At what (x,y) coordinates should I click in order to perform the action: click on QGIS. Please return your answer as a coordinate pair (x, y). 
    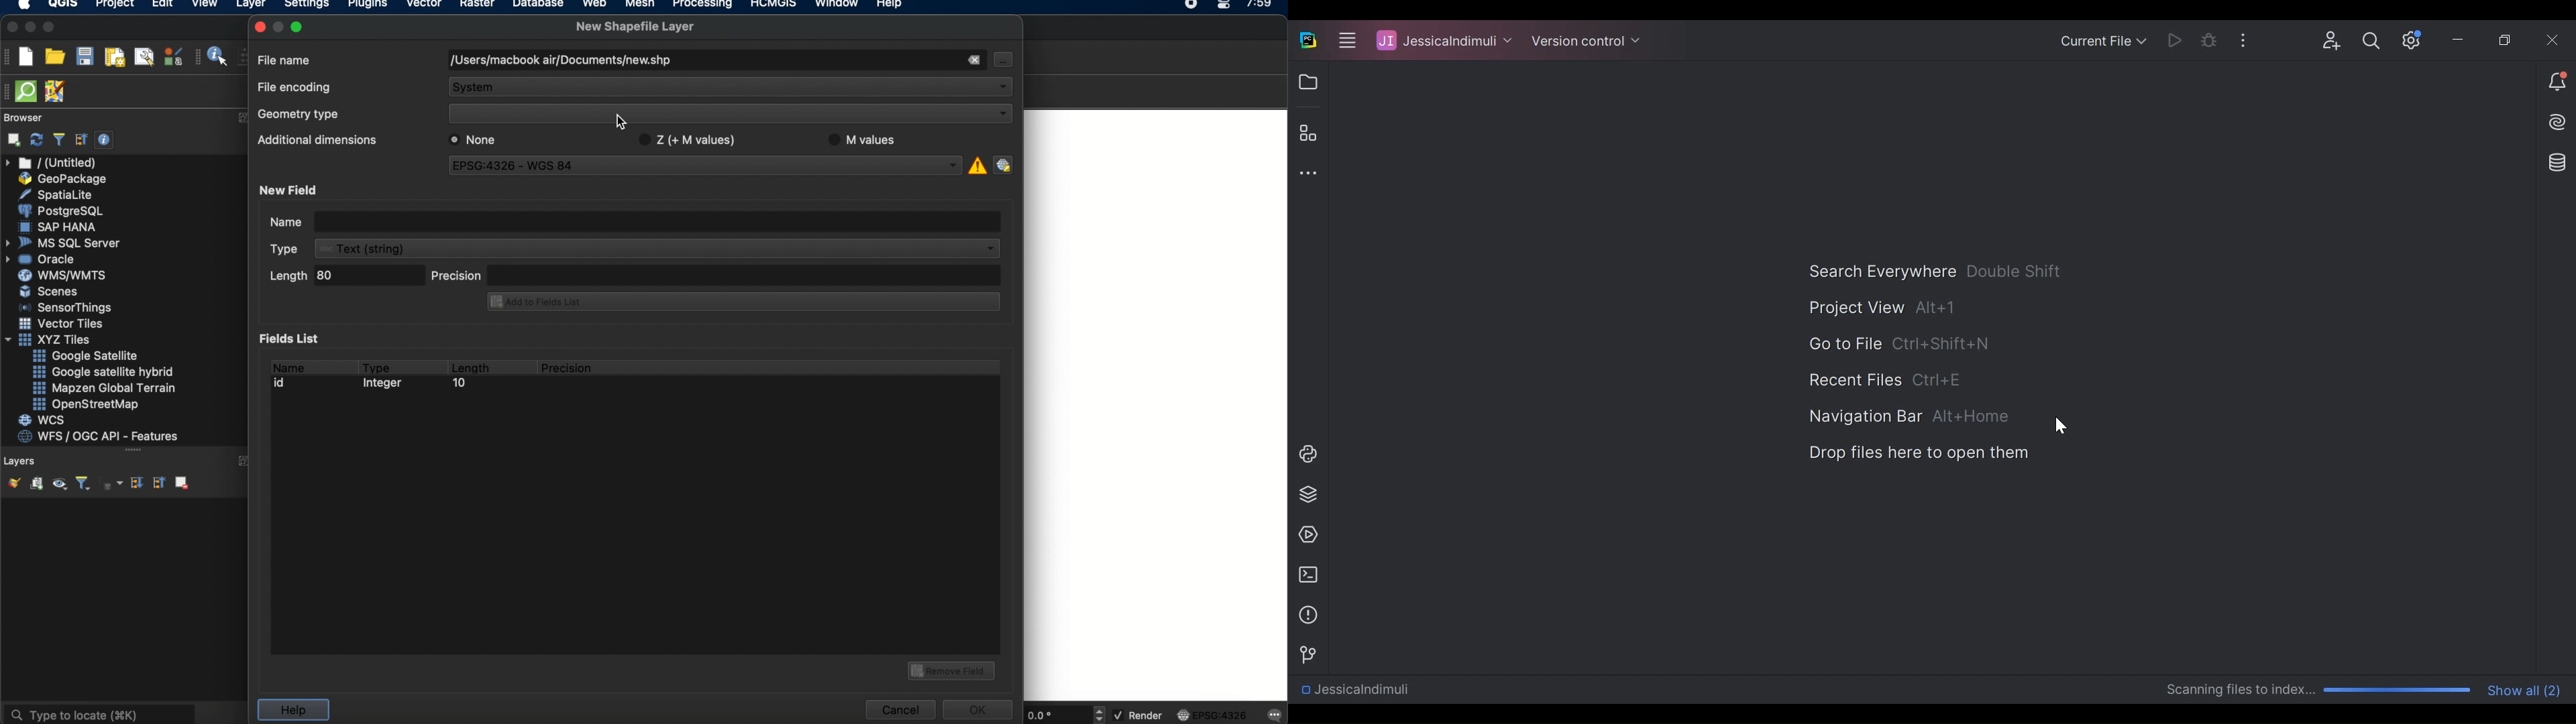
    Looking at the image, I should click on (64, 5).